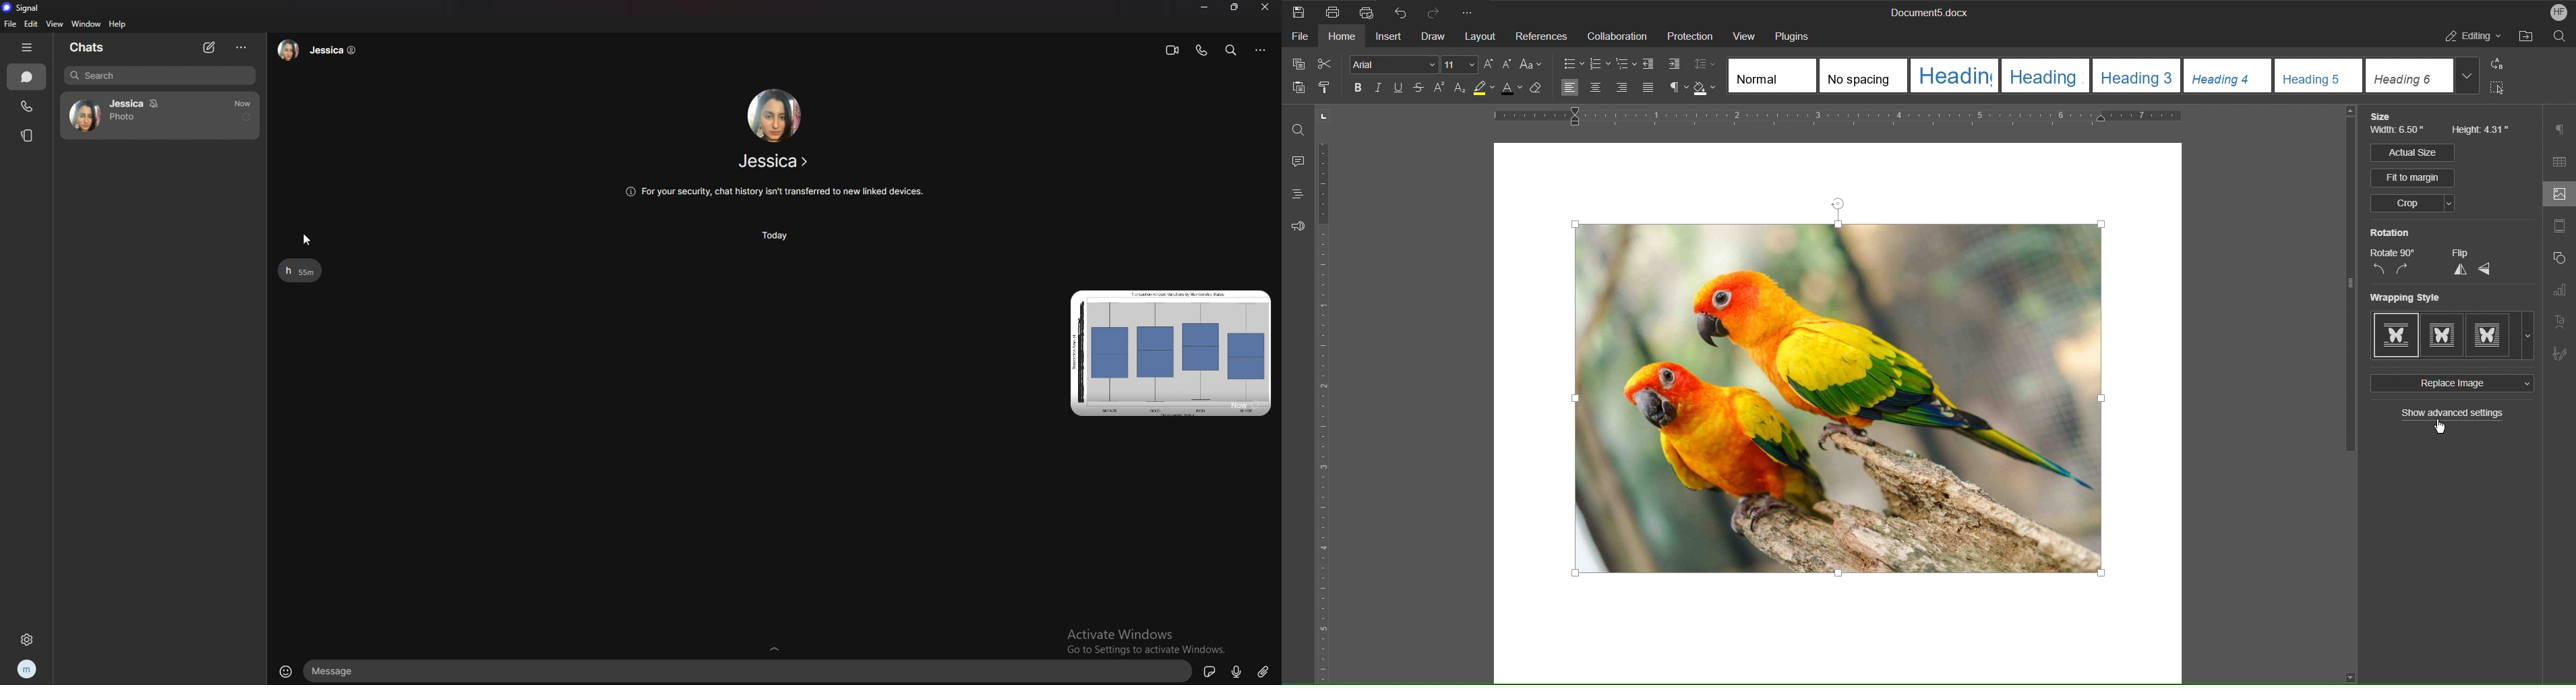 The width and height of the screenshot is (2576, 700). Describe the element at coordinates (285, 670) in the screenshot. I see `emojis` at that location.